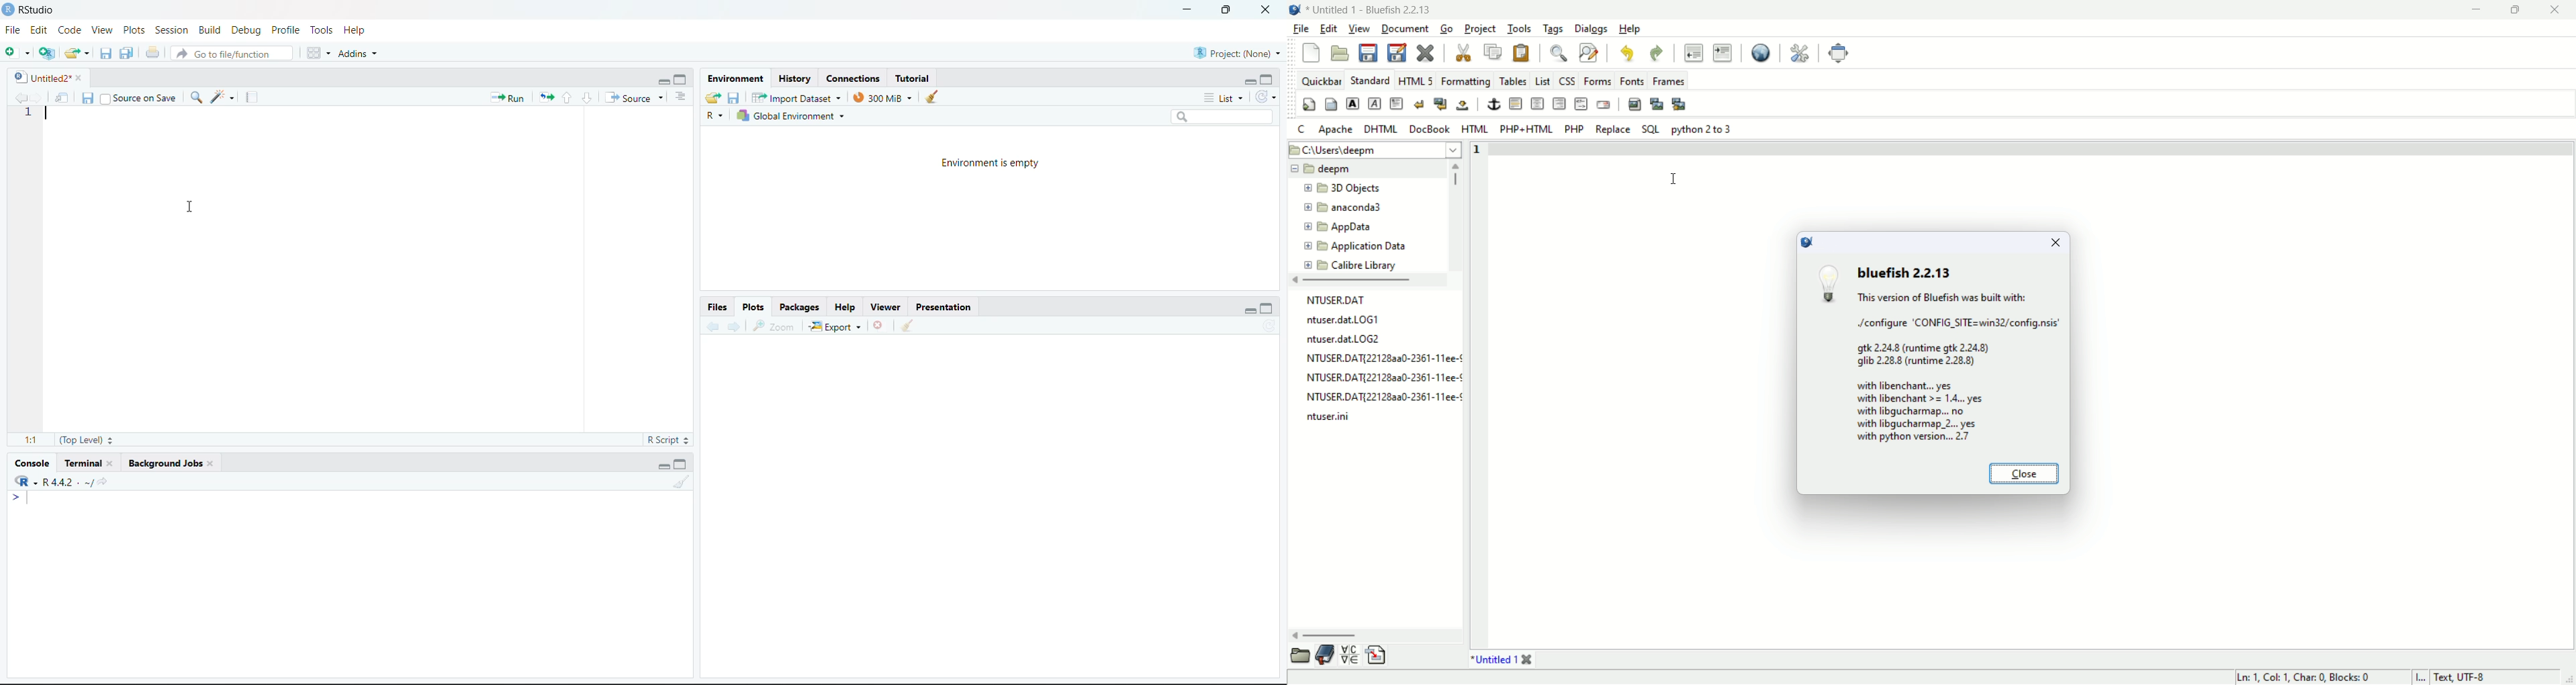 The width and height of the screenshot is (2576, 700). What do you see at coordinates (11, 32) in the screenshot?
I see `File` at bounding box center [11, 32].